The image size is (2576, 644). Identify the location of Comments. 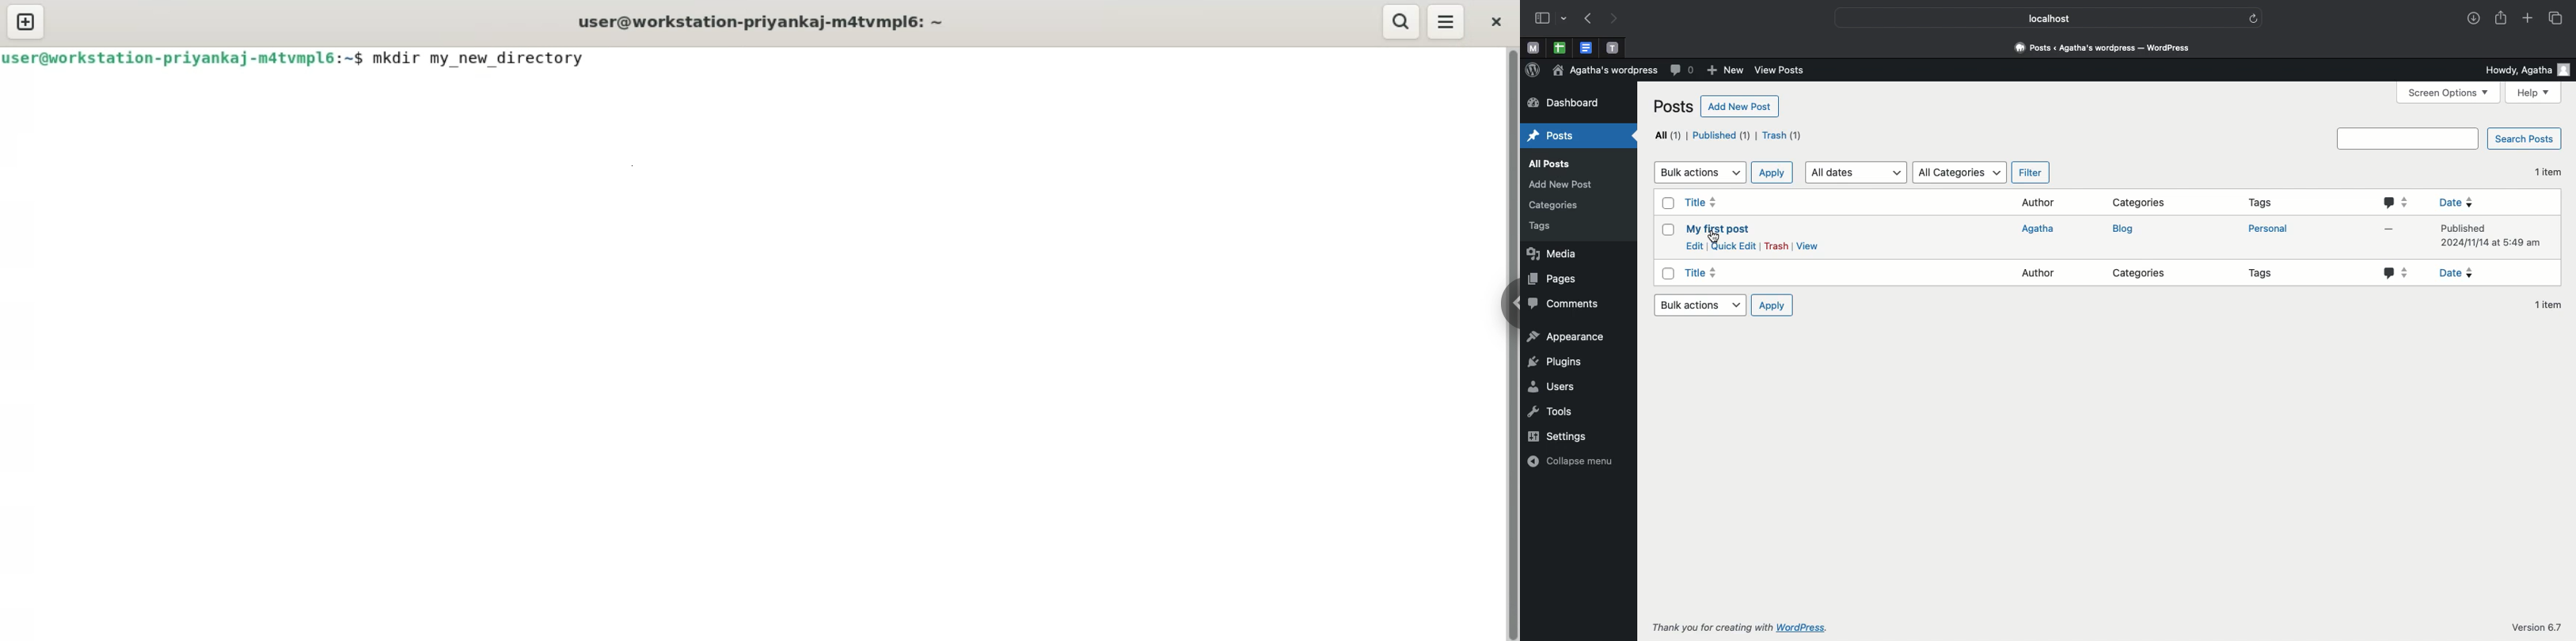
(1566, 304).